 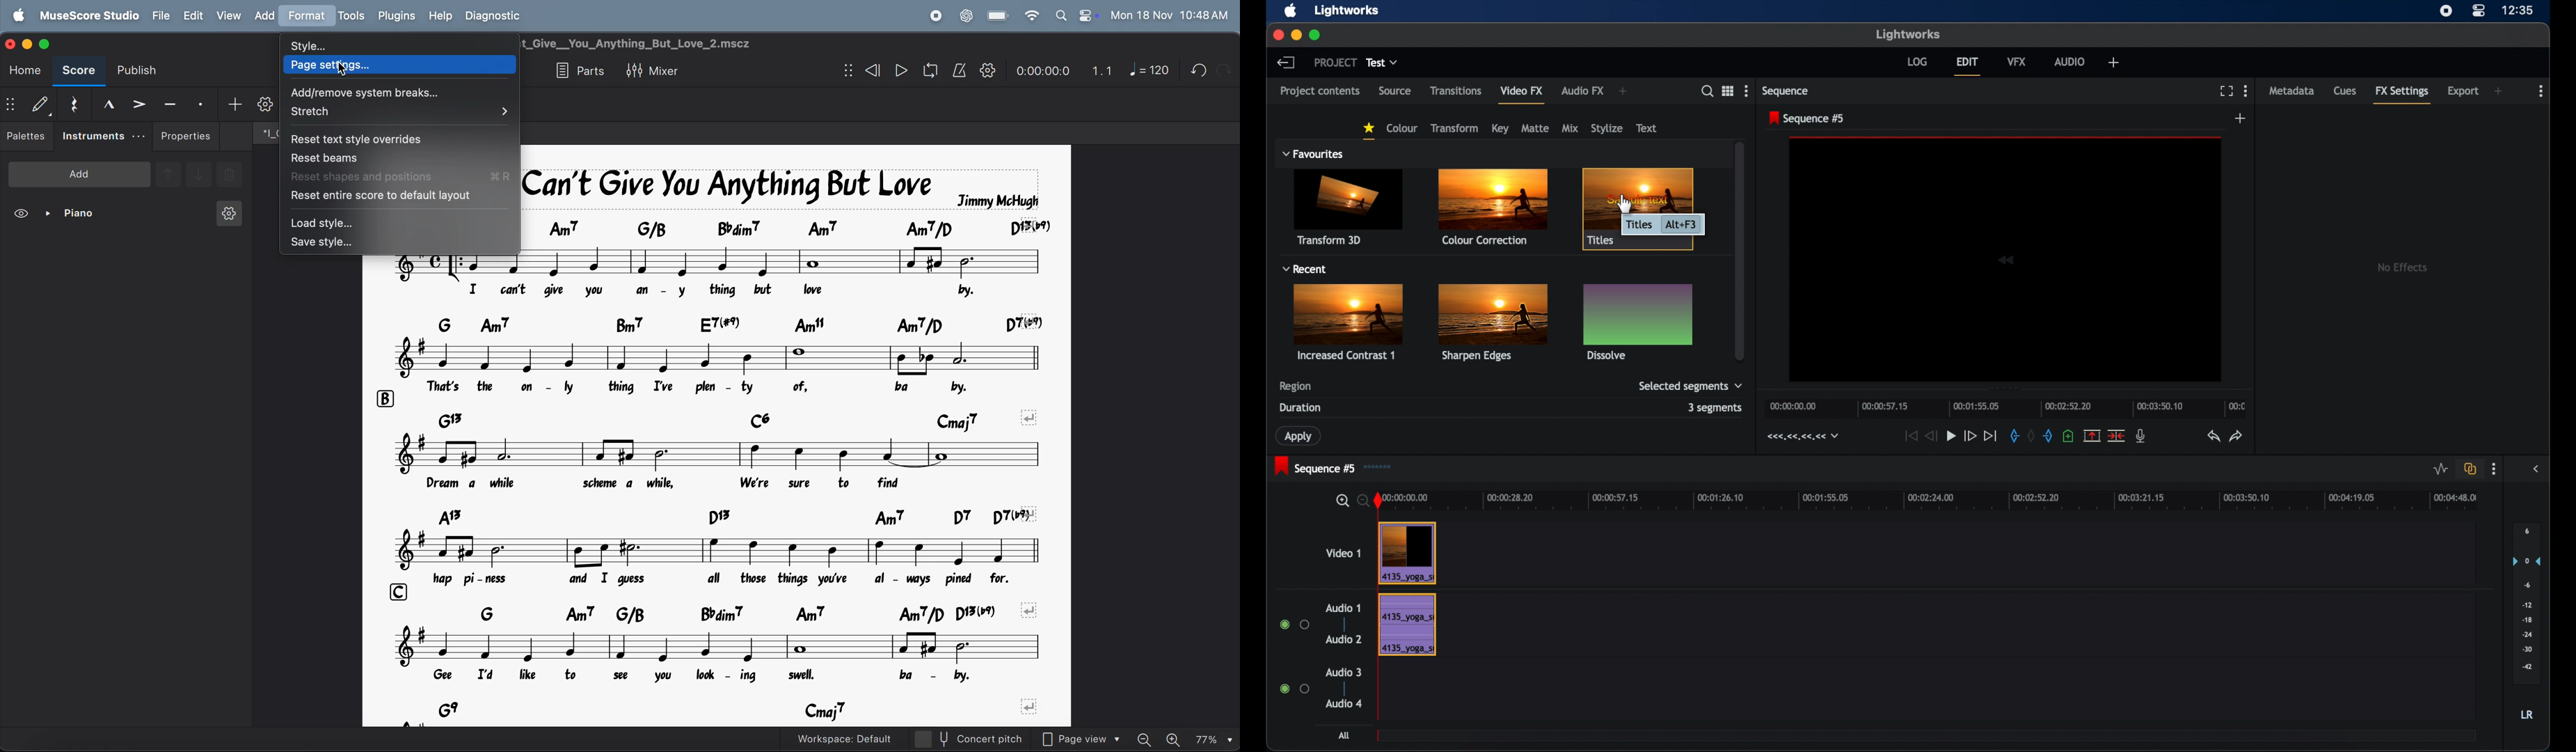 I want to click on radio buttons, so click(x=1293, y=689).